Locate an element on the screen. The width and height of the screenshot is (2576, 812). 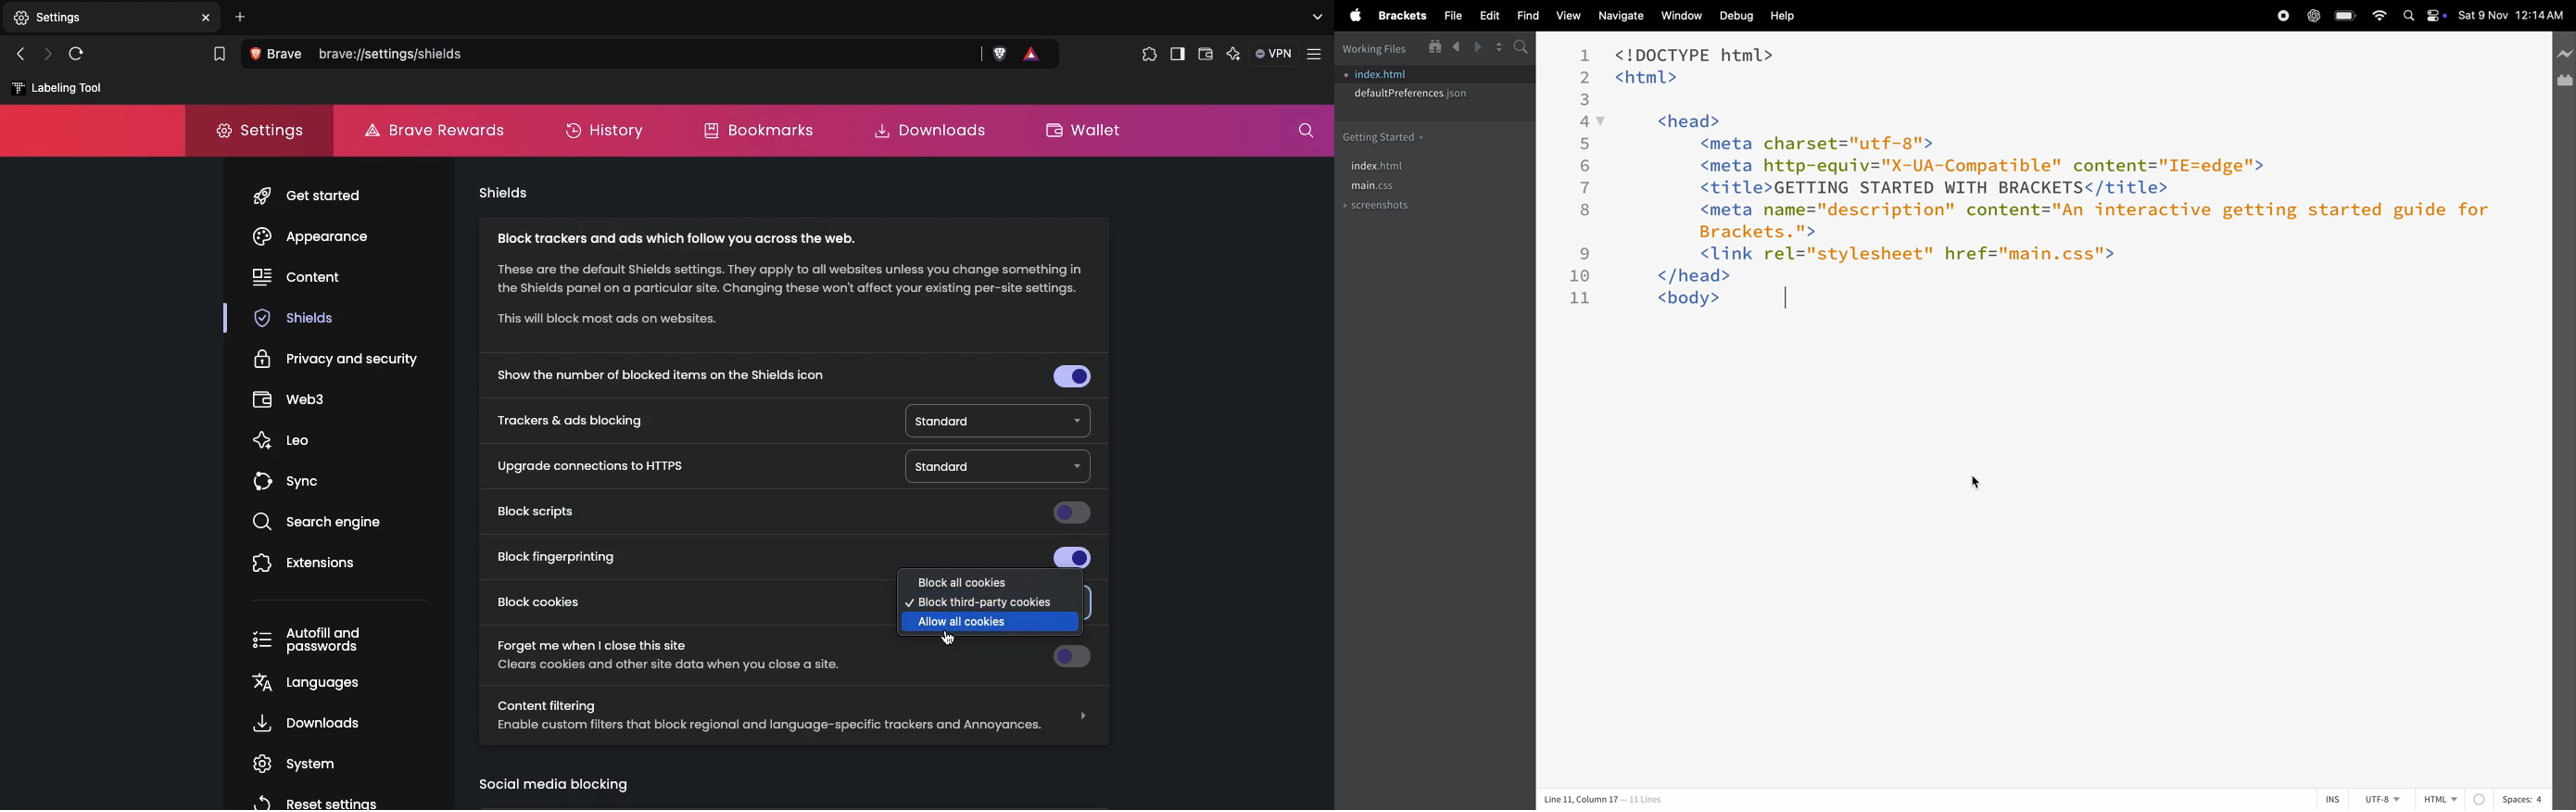
Content filtering Enable custom filters that block regional and language-specific trackers and Annoyances. is located at coordinates (795, 716).